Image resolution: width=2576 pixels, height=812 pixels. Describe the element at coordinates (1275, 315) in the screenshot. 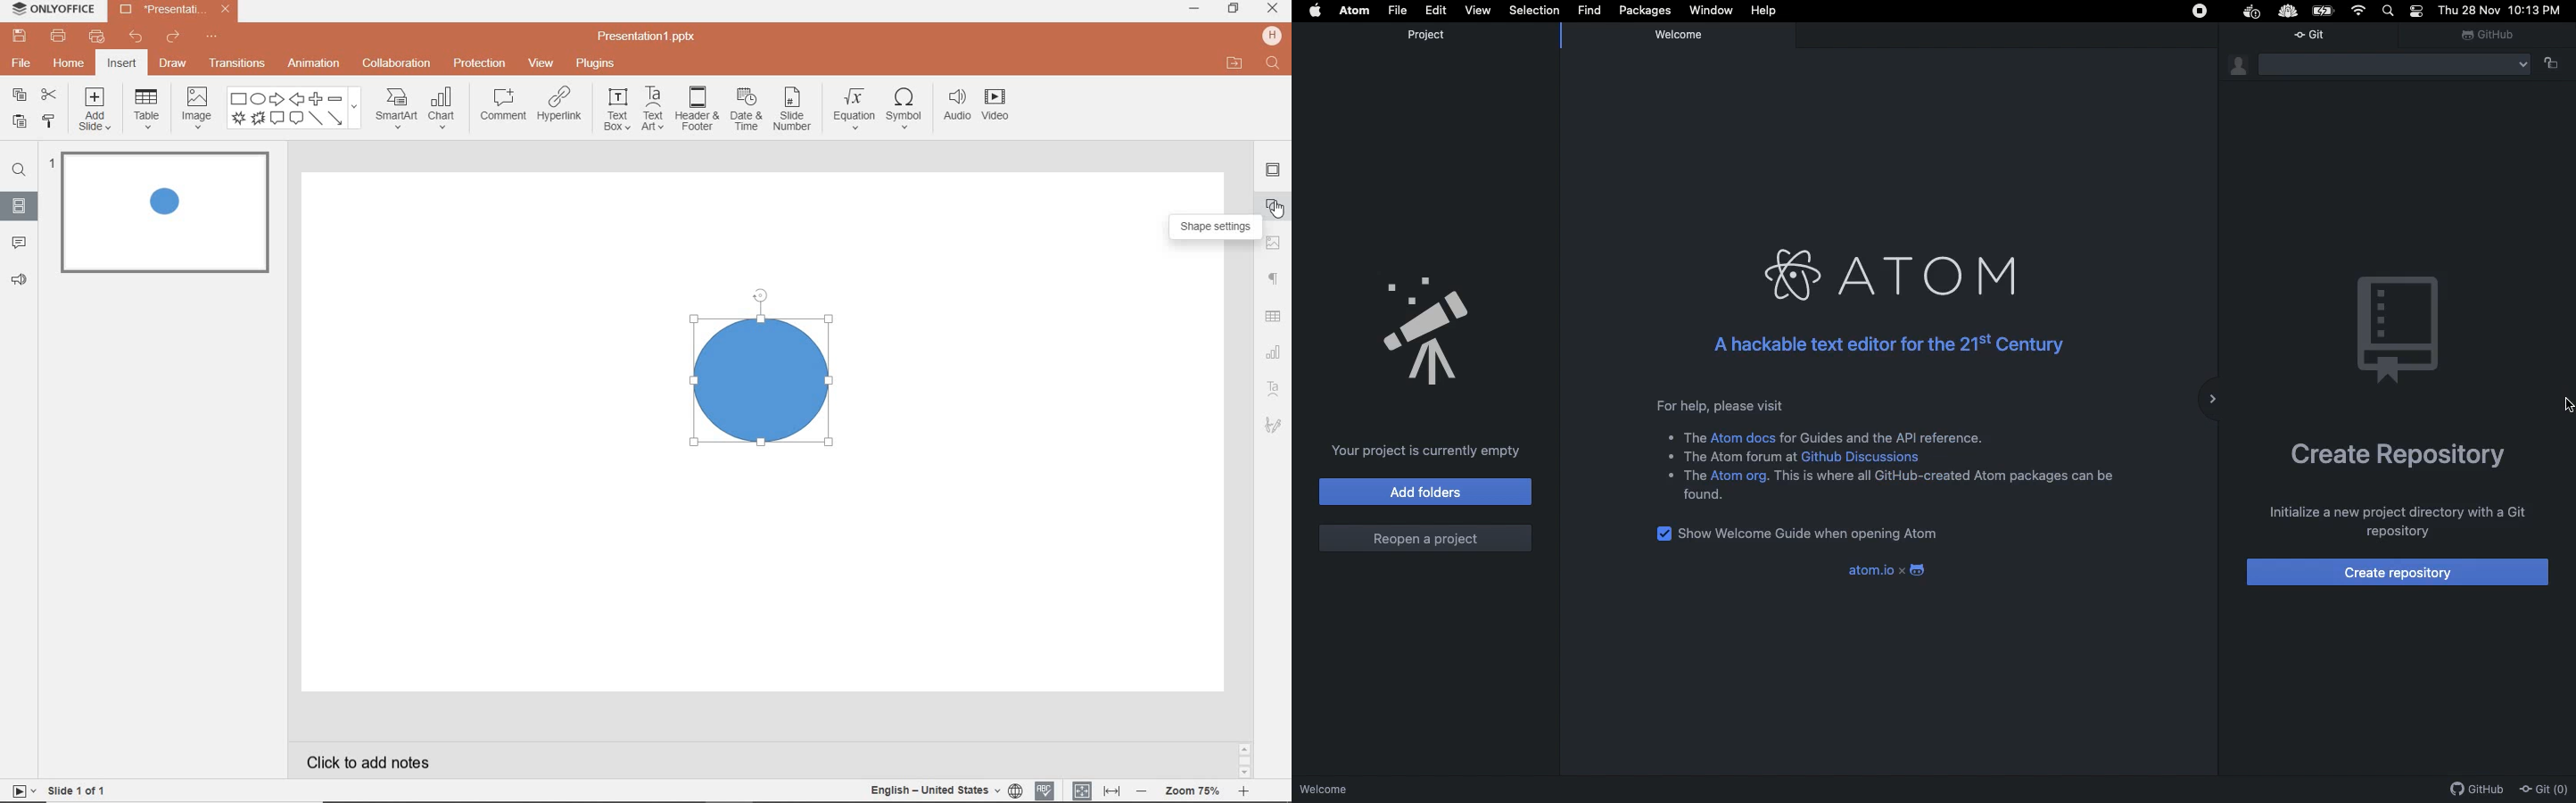

I see `table settings` at that location.